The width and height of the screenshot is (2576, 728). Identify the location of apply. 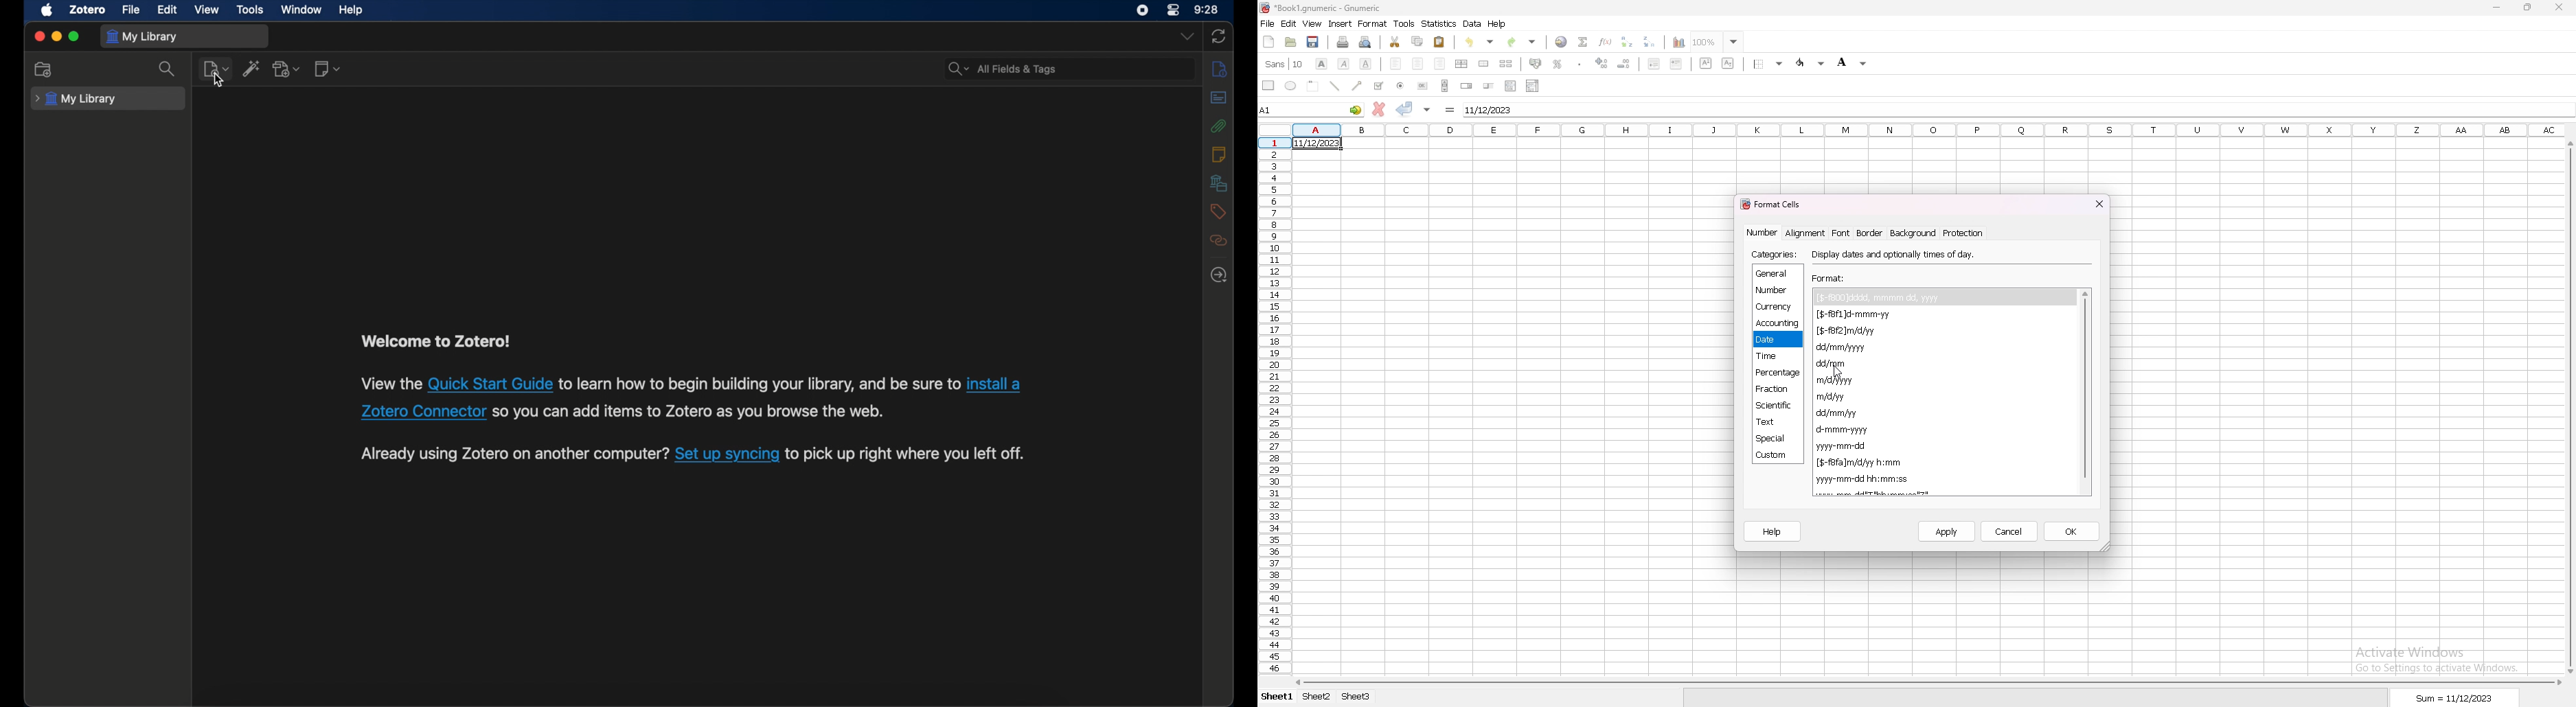
(1948, 532).